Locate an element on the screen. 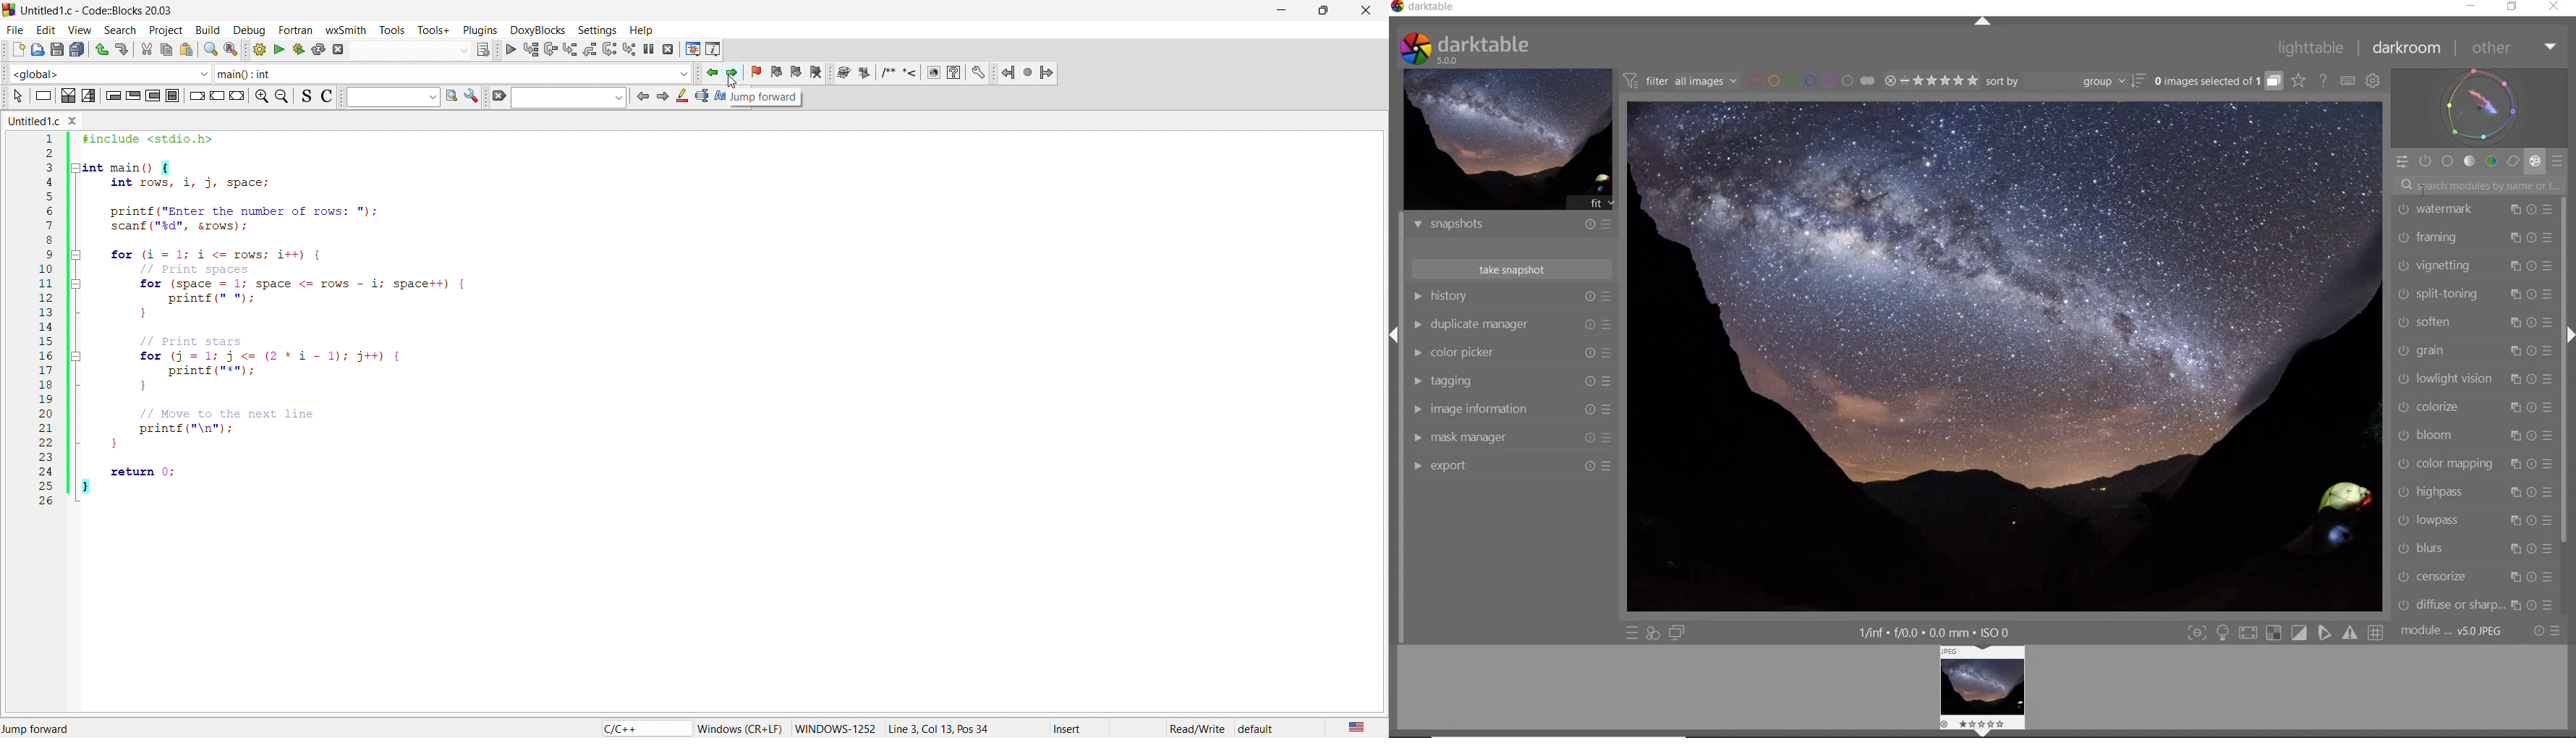 The width and height of the screenshot is (2576, 756). icon is located at coordinates (661, 97).